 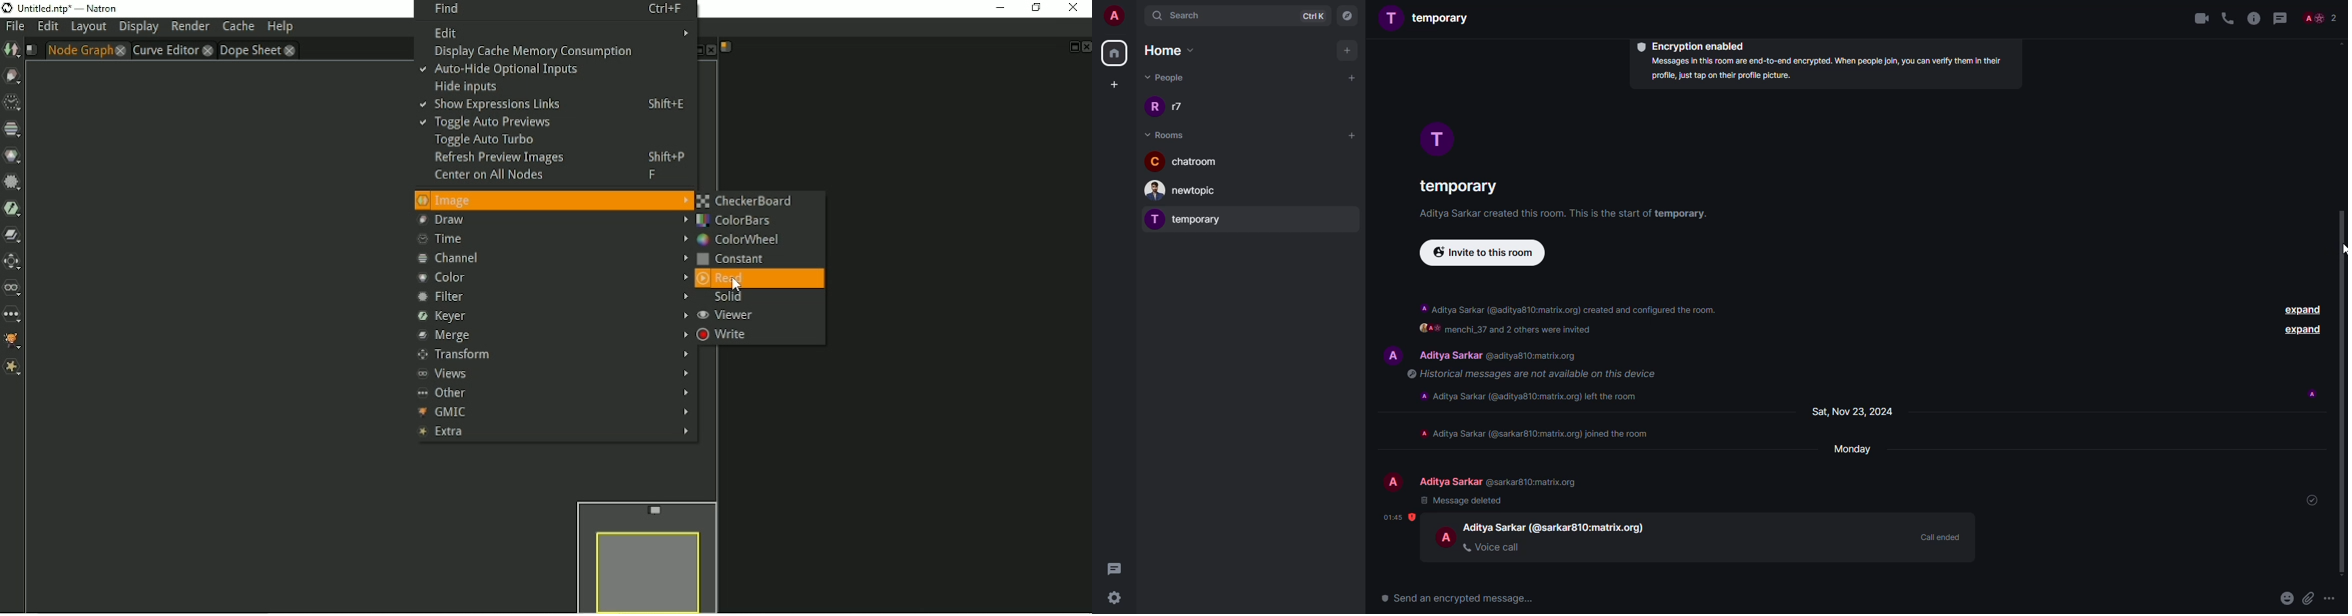 I want to click on account, so click(x=1113, y=15).